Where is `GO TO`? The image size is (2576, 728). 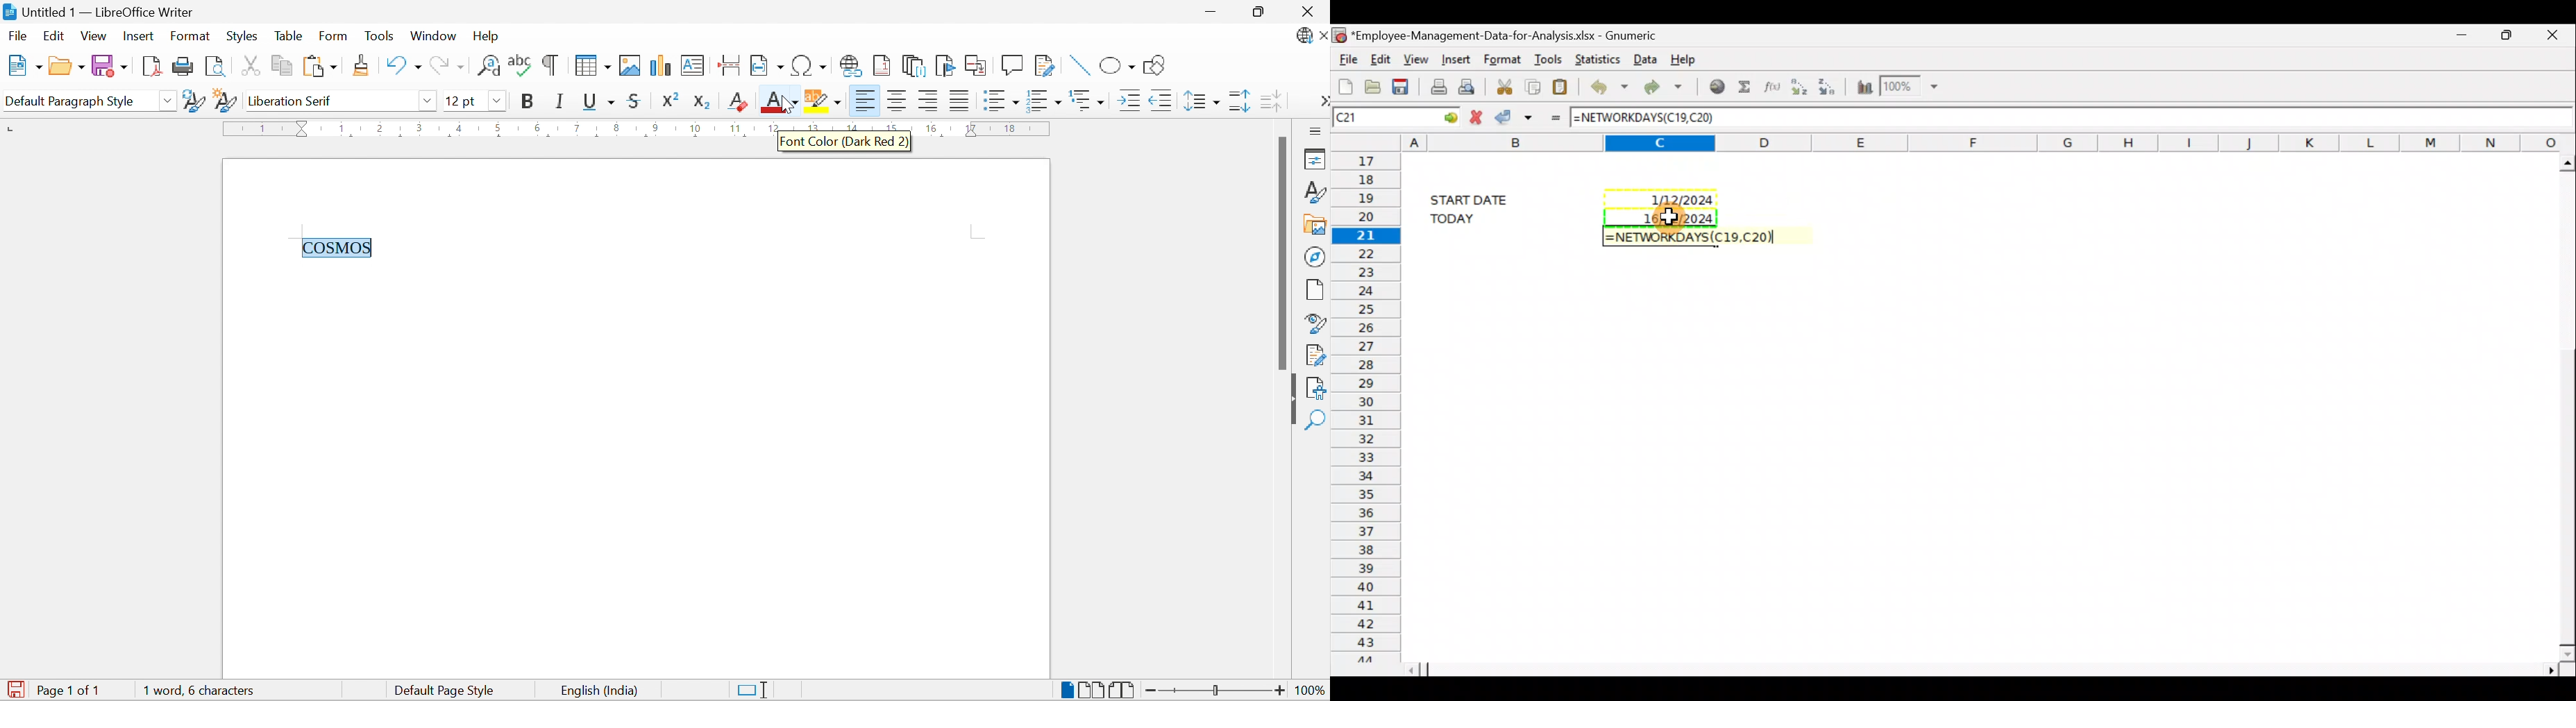 GO TO is located at coordinates (1439, 116).